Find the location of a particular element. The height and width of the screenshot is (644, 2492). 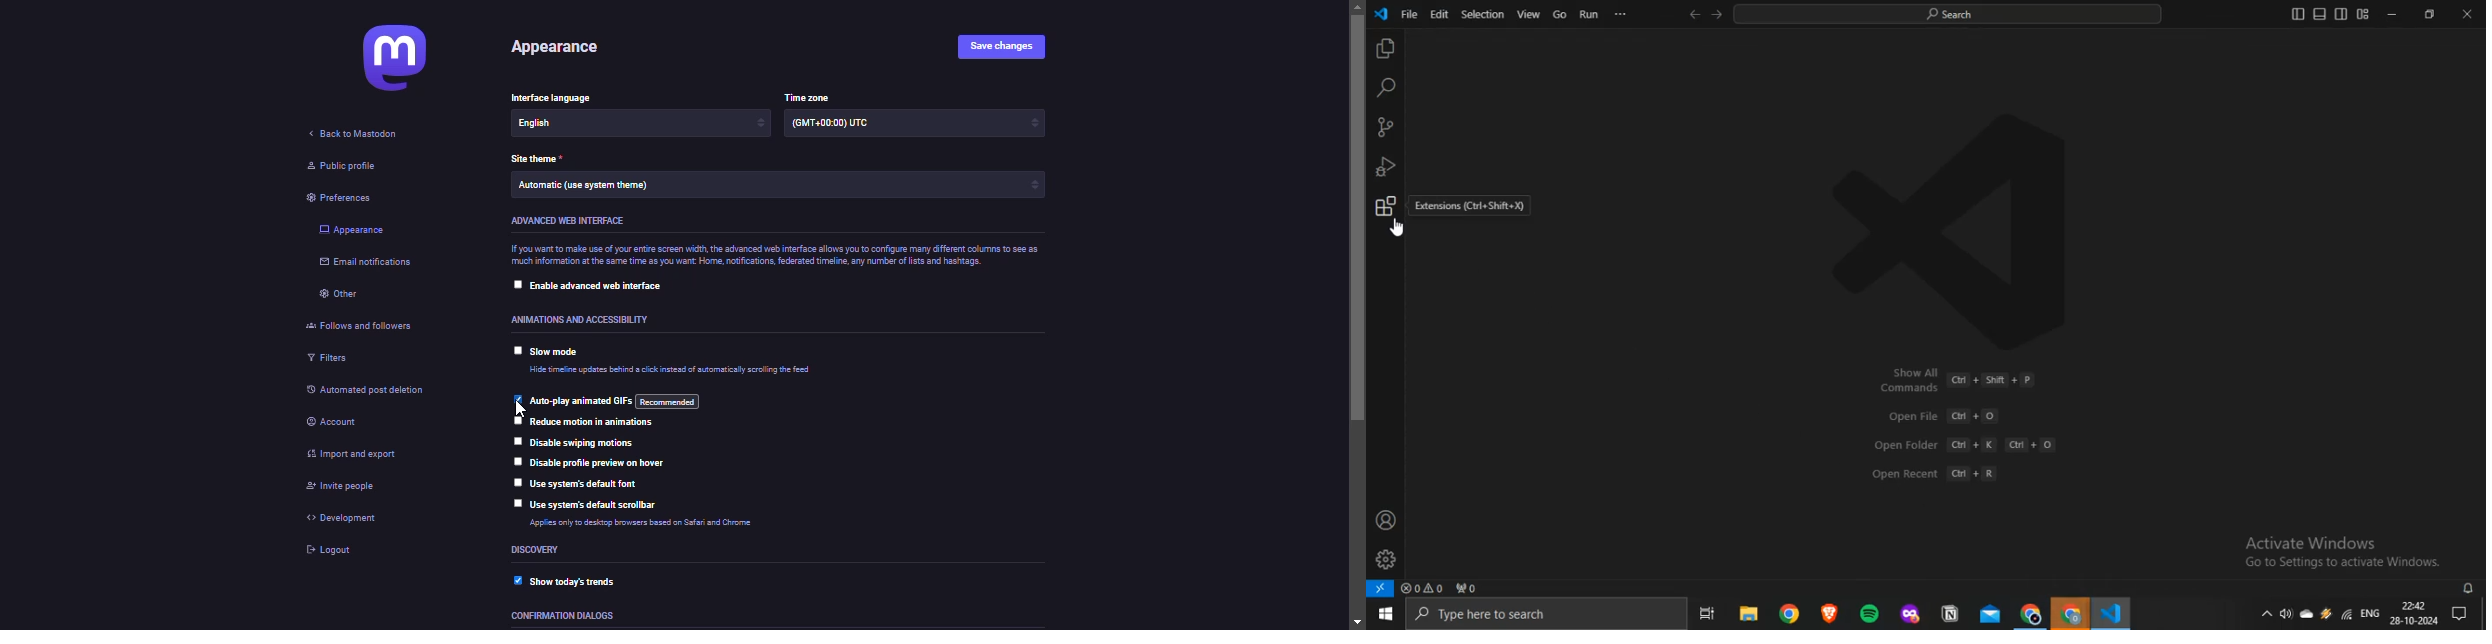

import & export is located at coordinates (366, 455).